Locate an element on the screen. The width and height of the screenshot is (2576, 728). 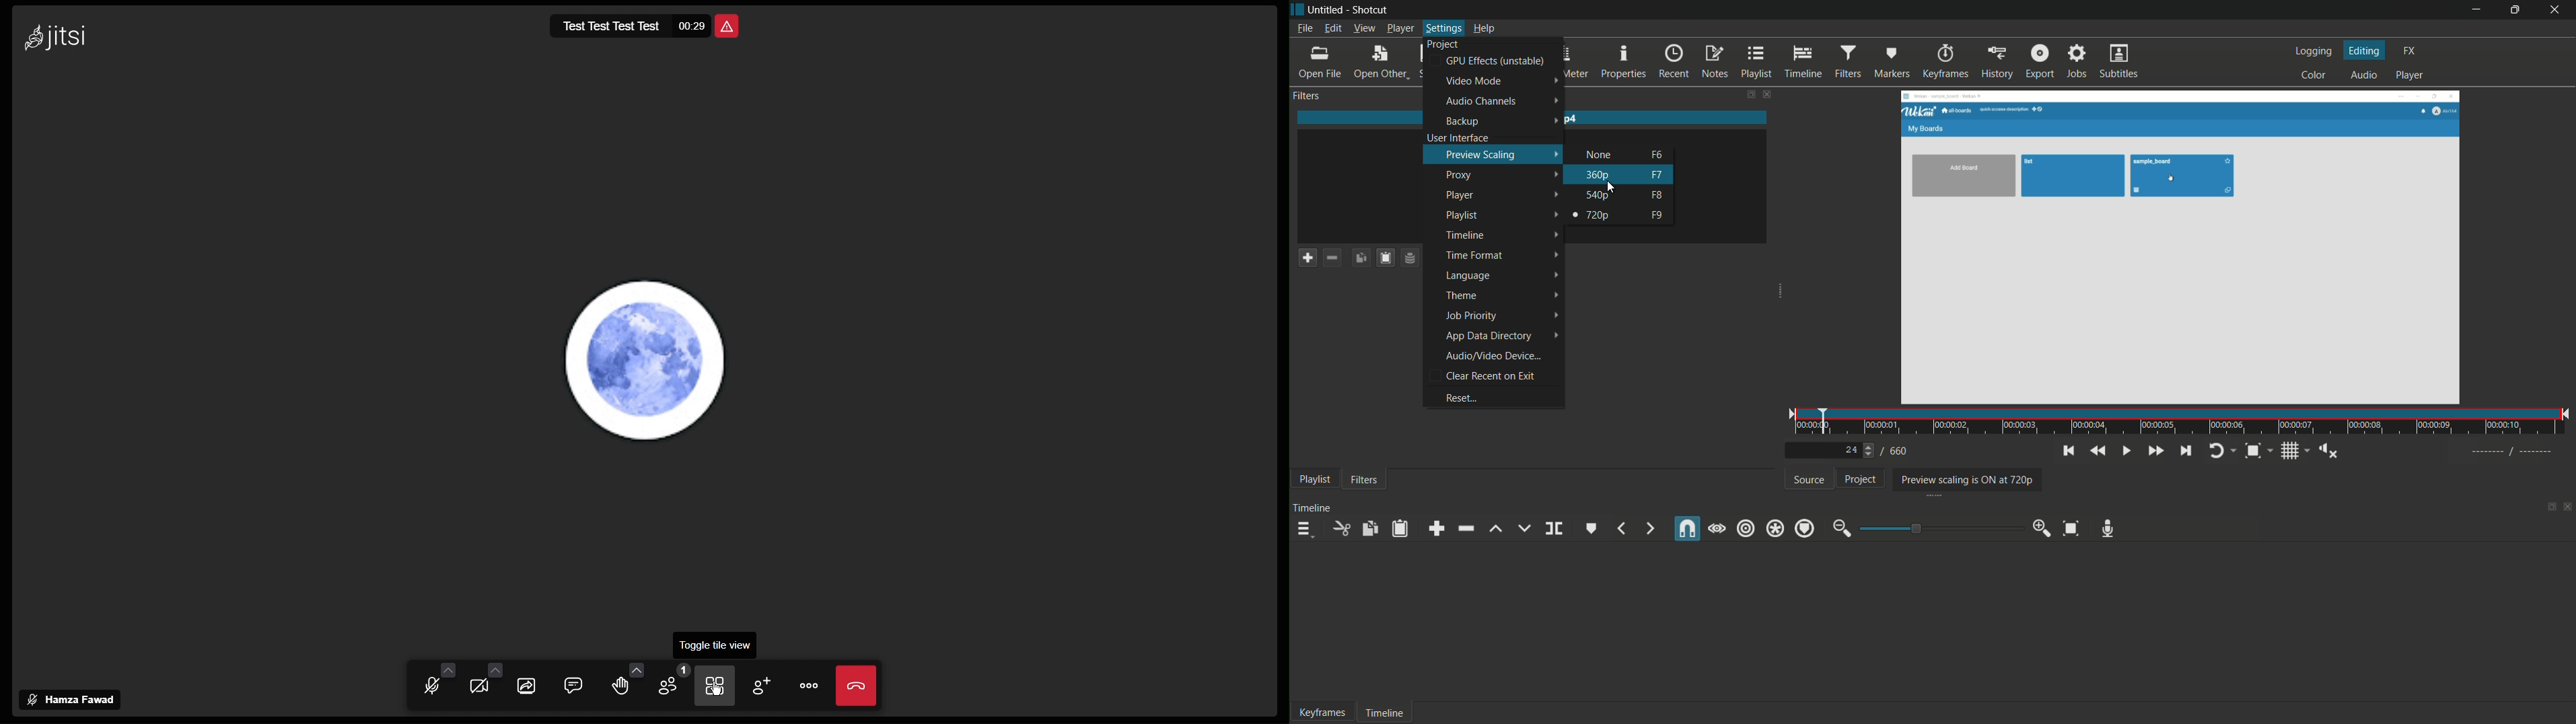
current frame is located at coordinates (1851, 449).